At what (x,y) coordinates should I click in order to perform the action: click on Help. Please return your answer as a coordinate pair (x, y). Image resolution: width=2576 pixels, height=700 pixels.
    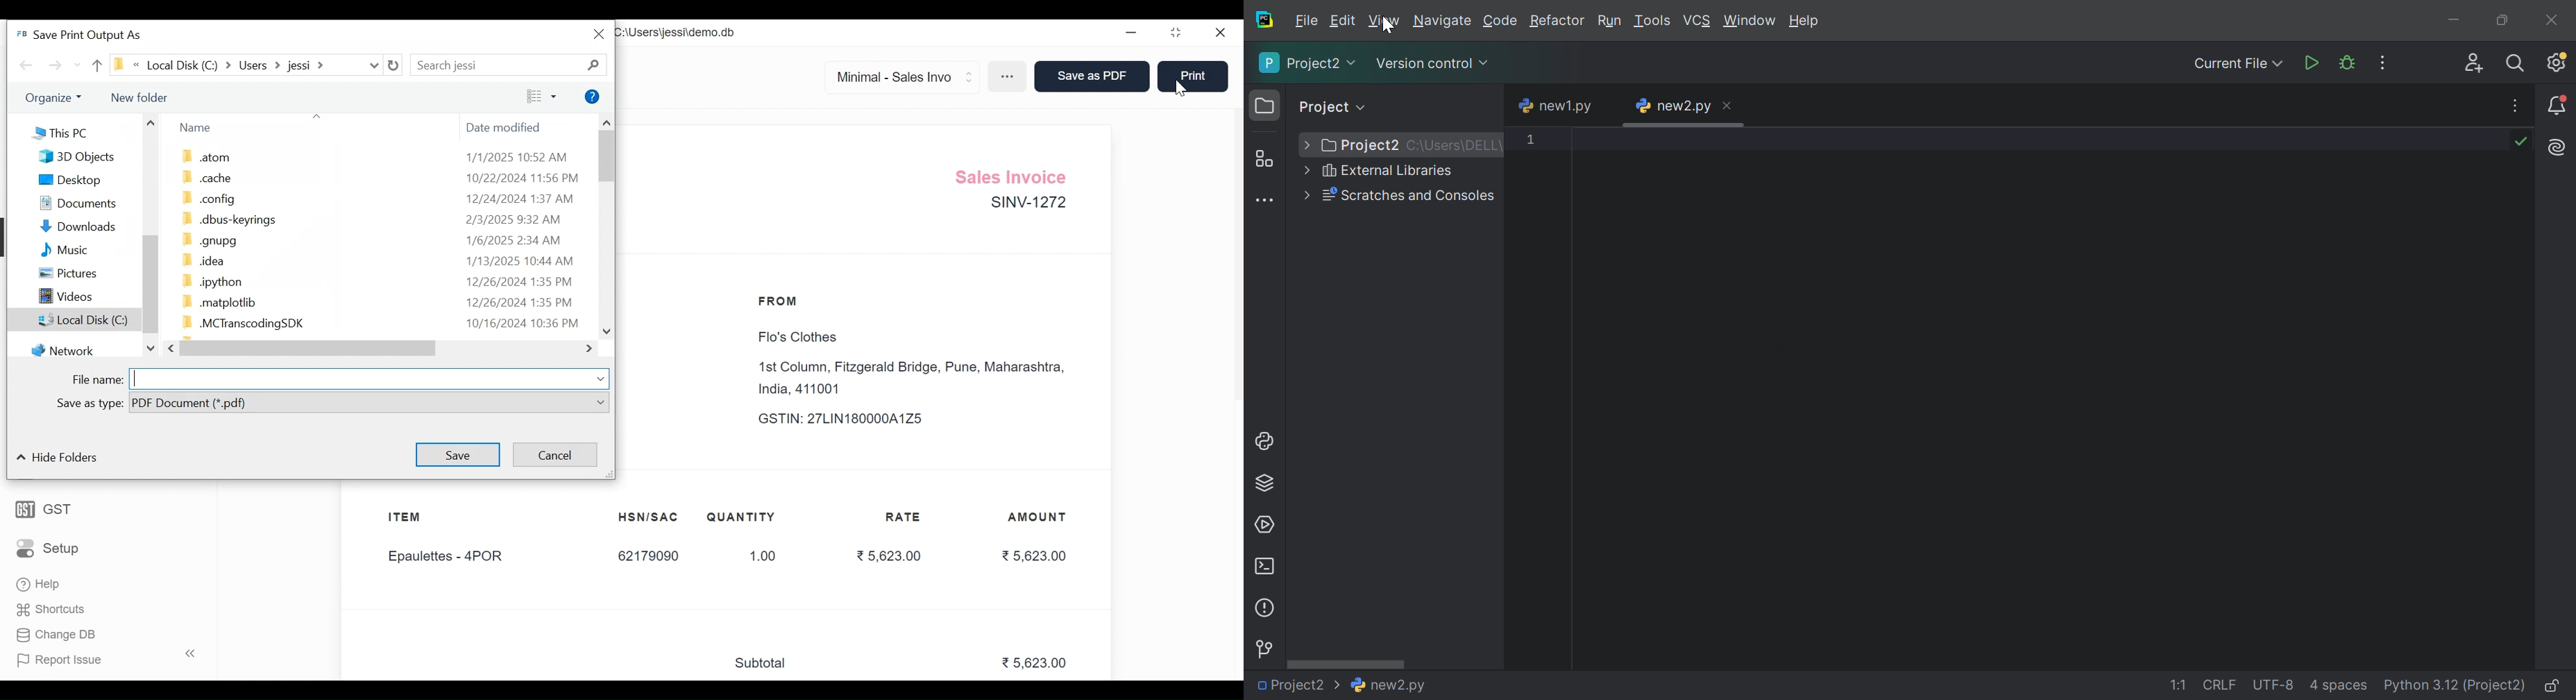
    Looking at the image, I should click on (40, 586).